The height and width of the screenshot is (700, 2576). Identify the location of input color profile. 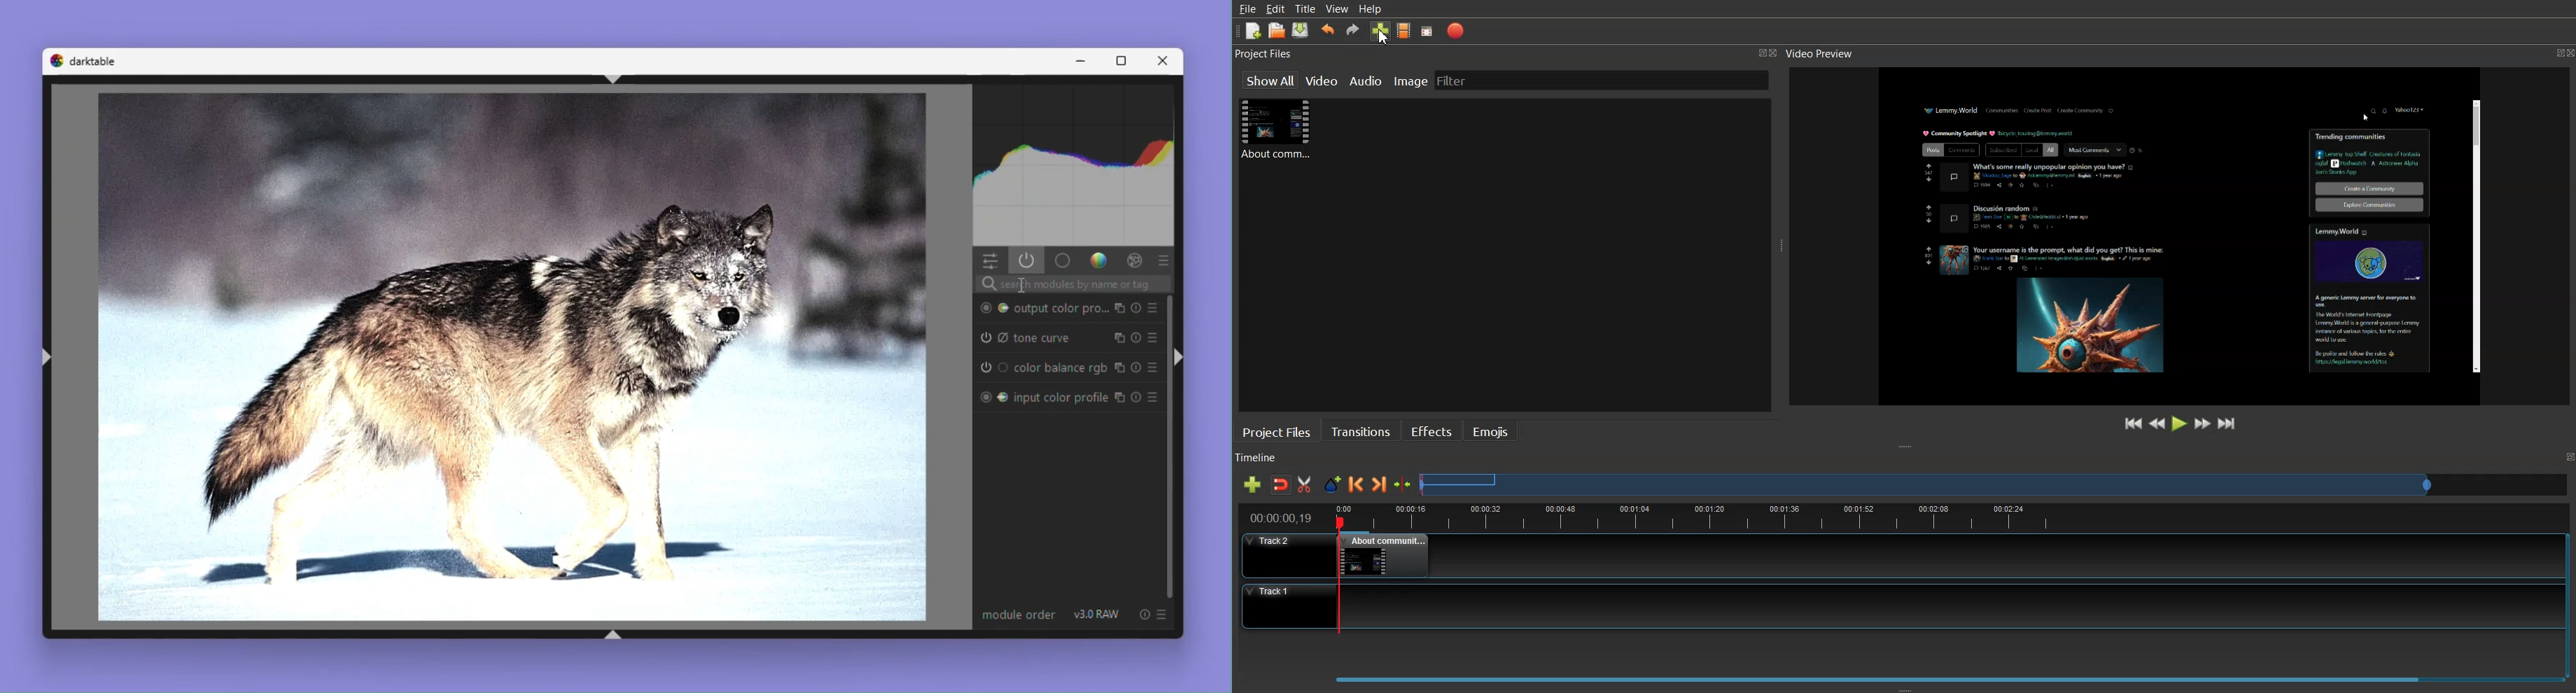
(1042, 395).